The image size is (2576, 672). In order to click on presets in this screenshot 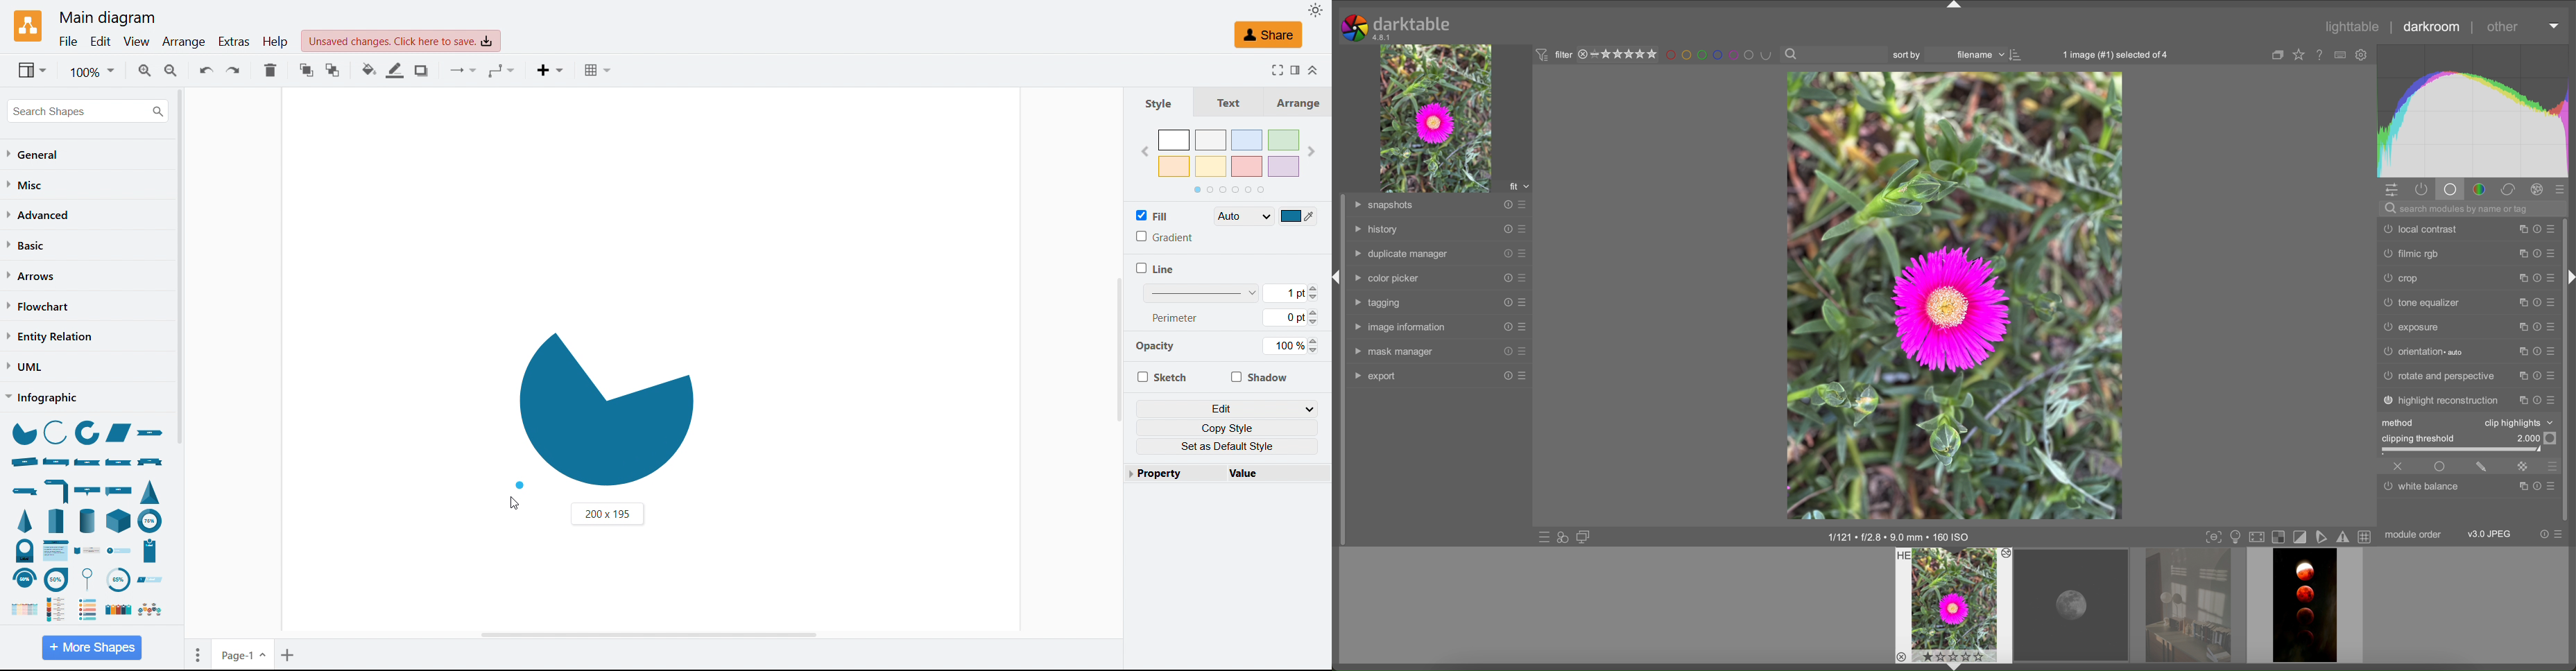, I will do `click(2554, 352)`.